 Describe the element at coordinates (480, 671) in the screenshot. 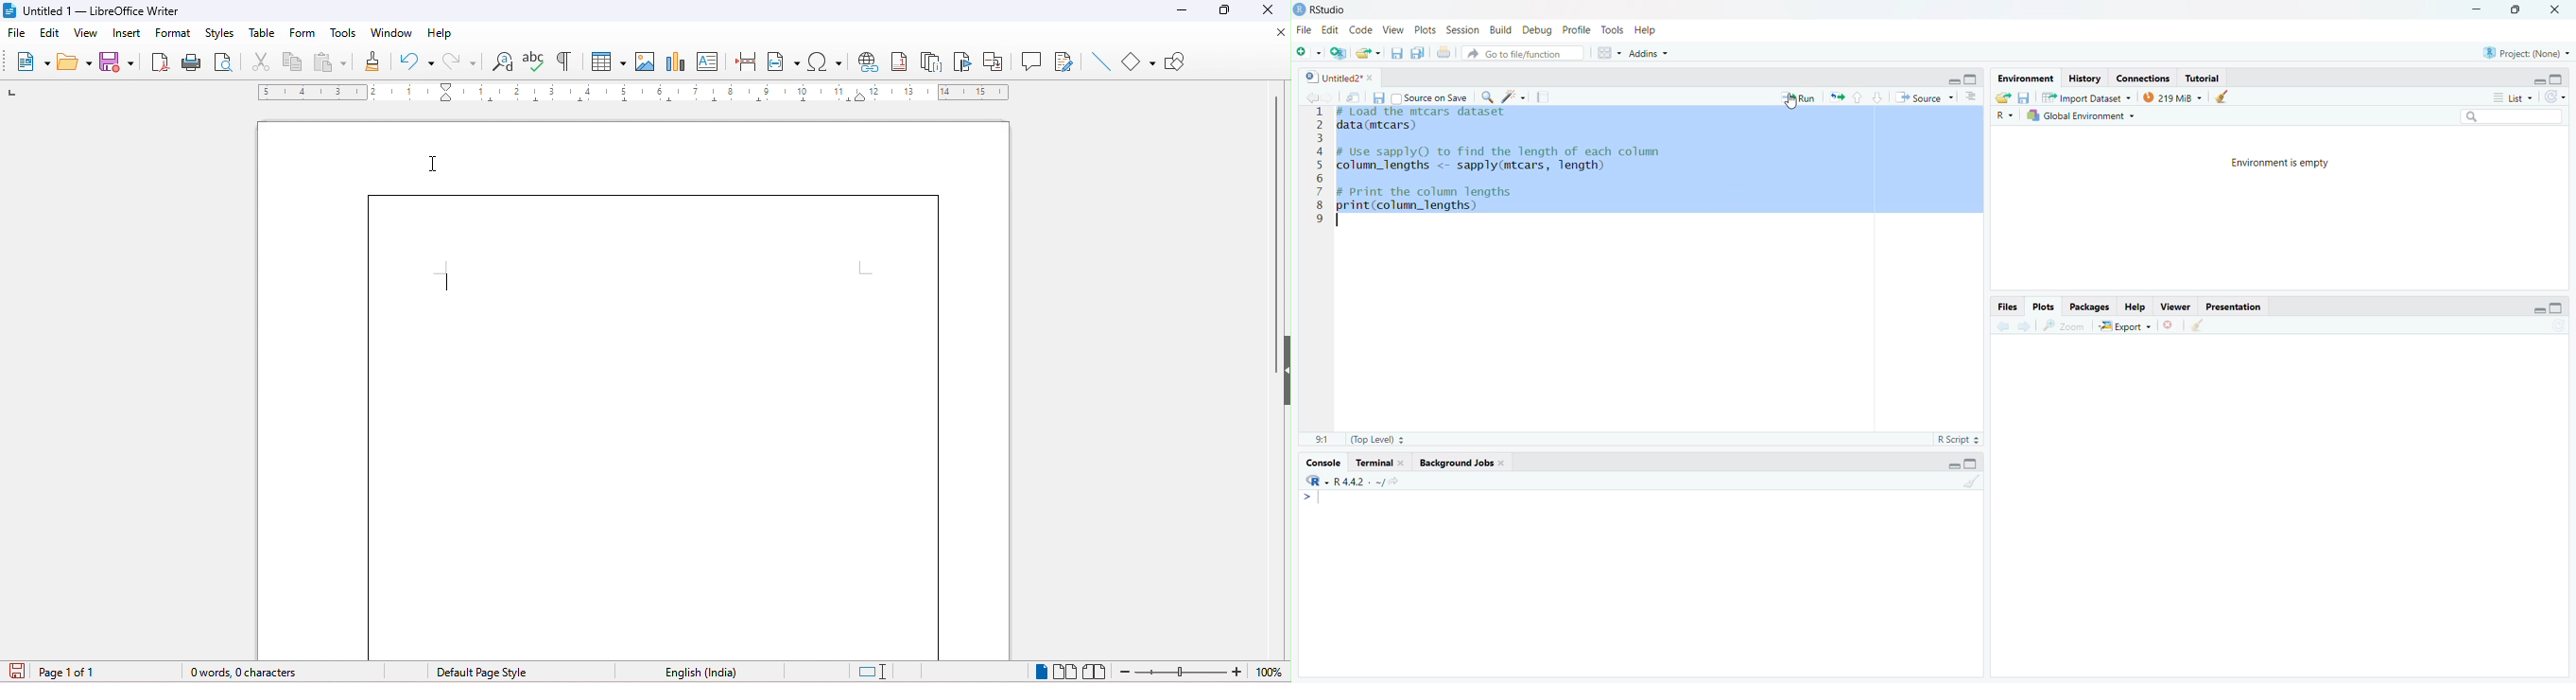

I see `page style ` at that location.